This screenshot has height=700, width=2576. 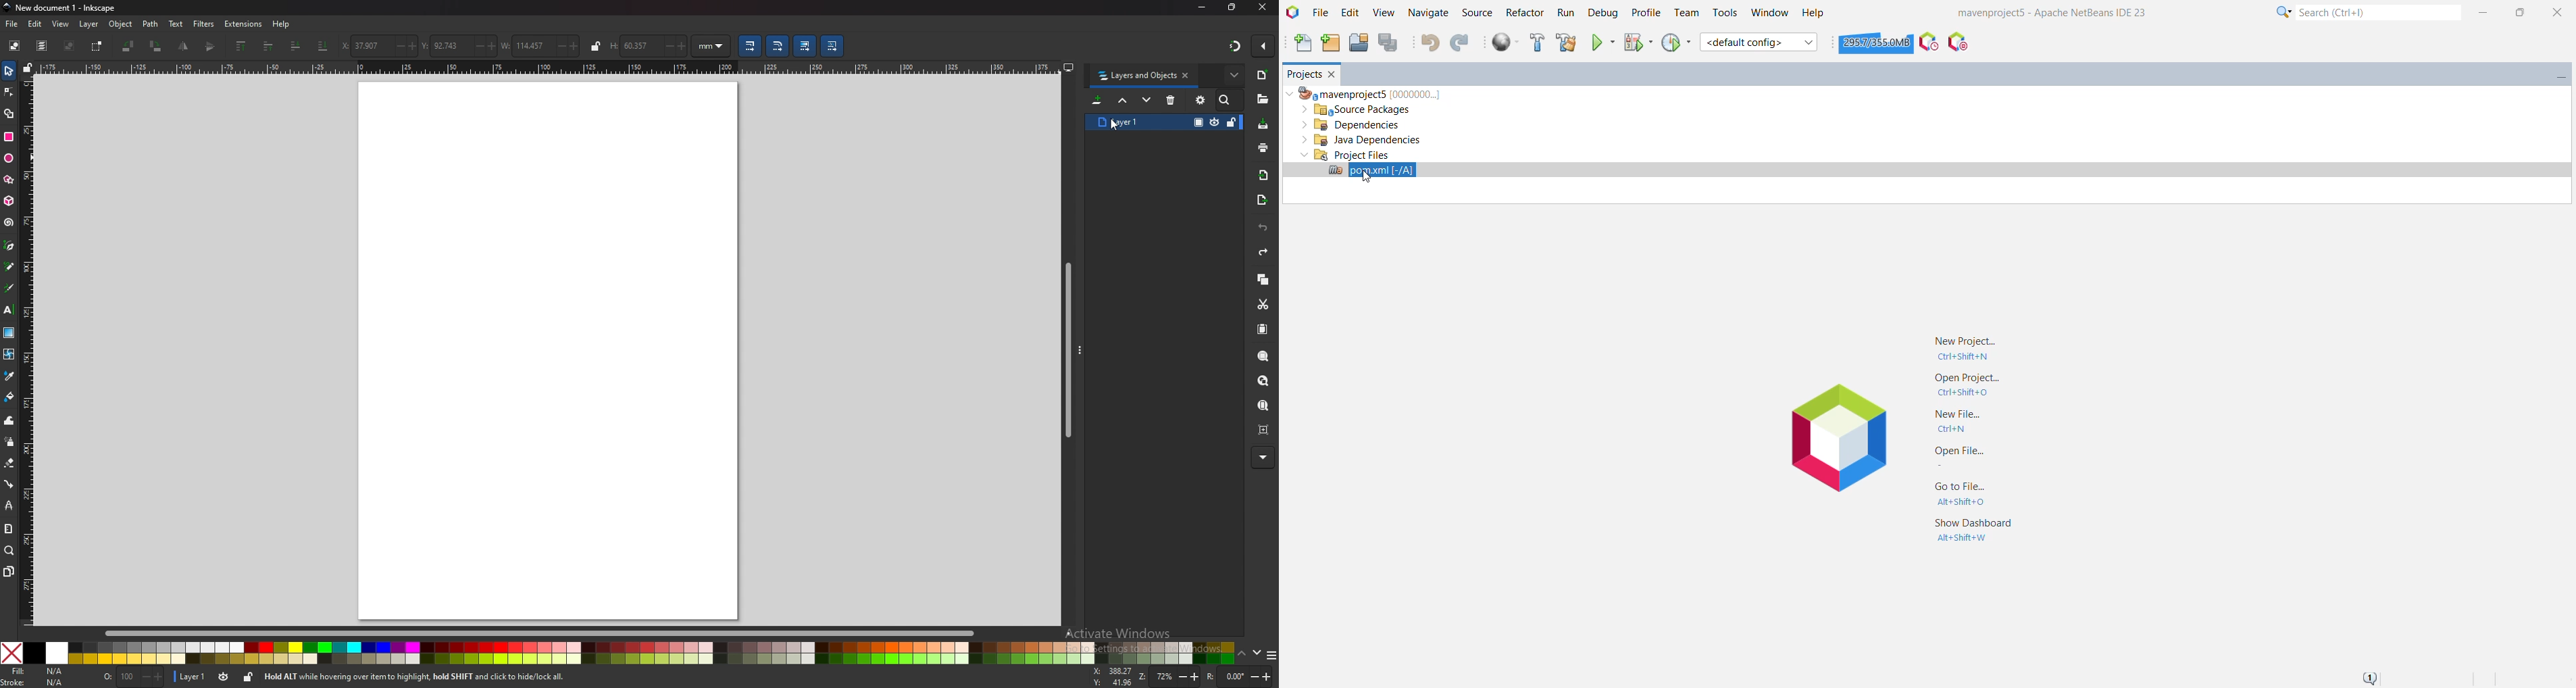 I want to click on layer 1, so click(x=1125, y=122).